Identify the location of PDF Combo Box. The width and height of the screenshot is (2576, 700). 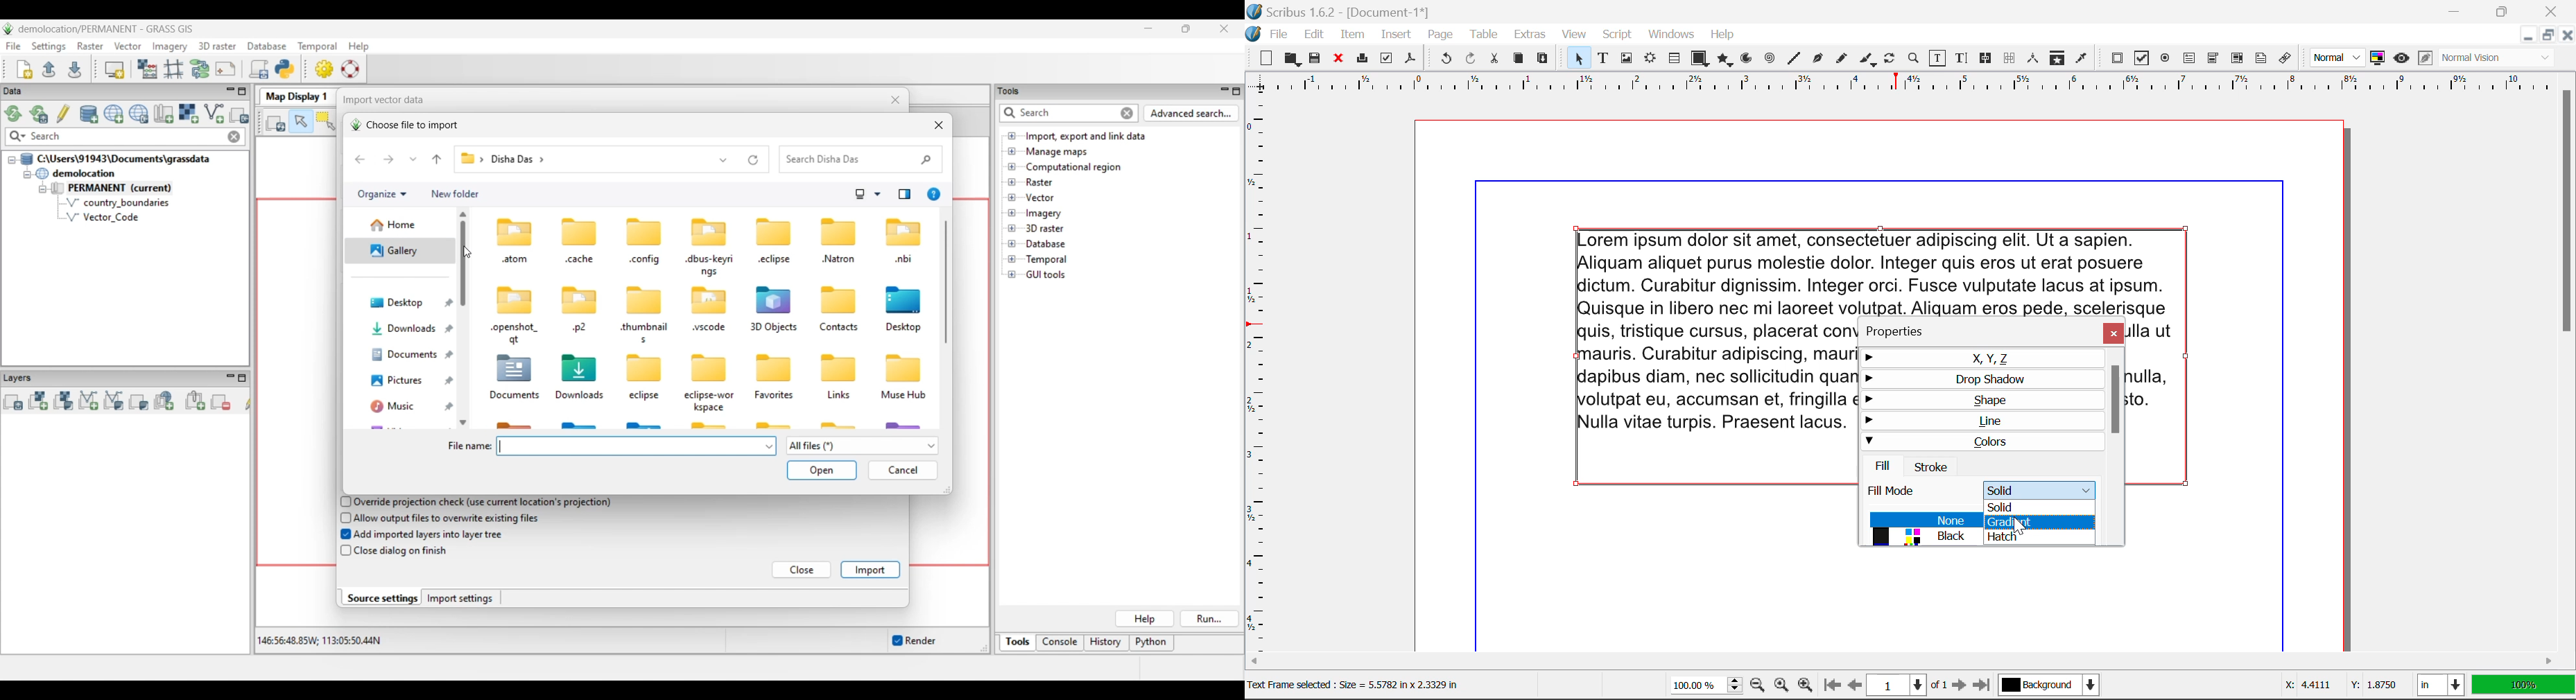
(2213, 60).